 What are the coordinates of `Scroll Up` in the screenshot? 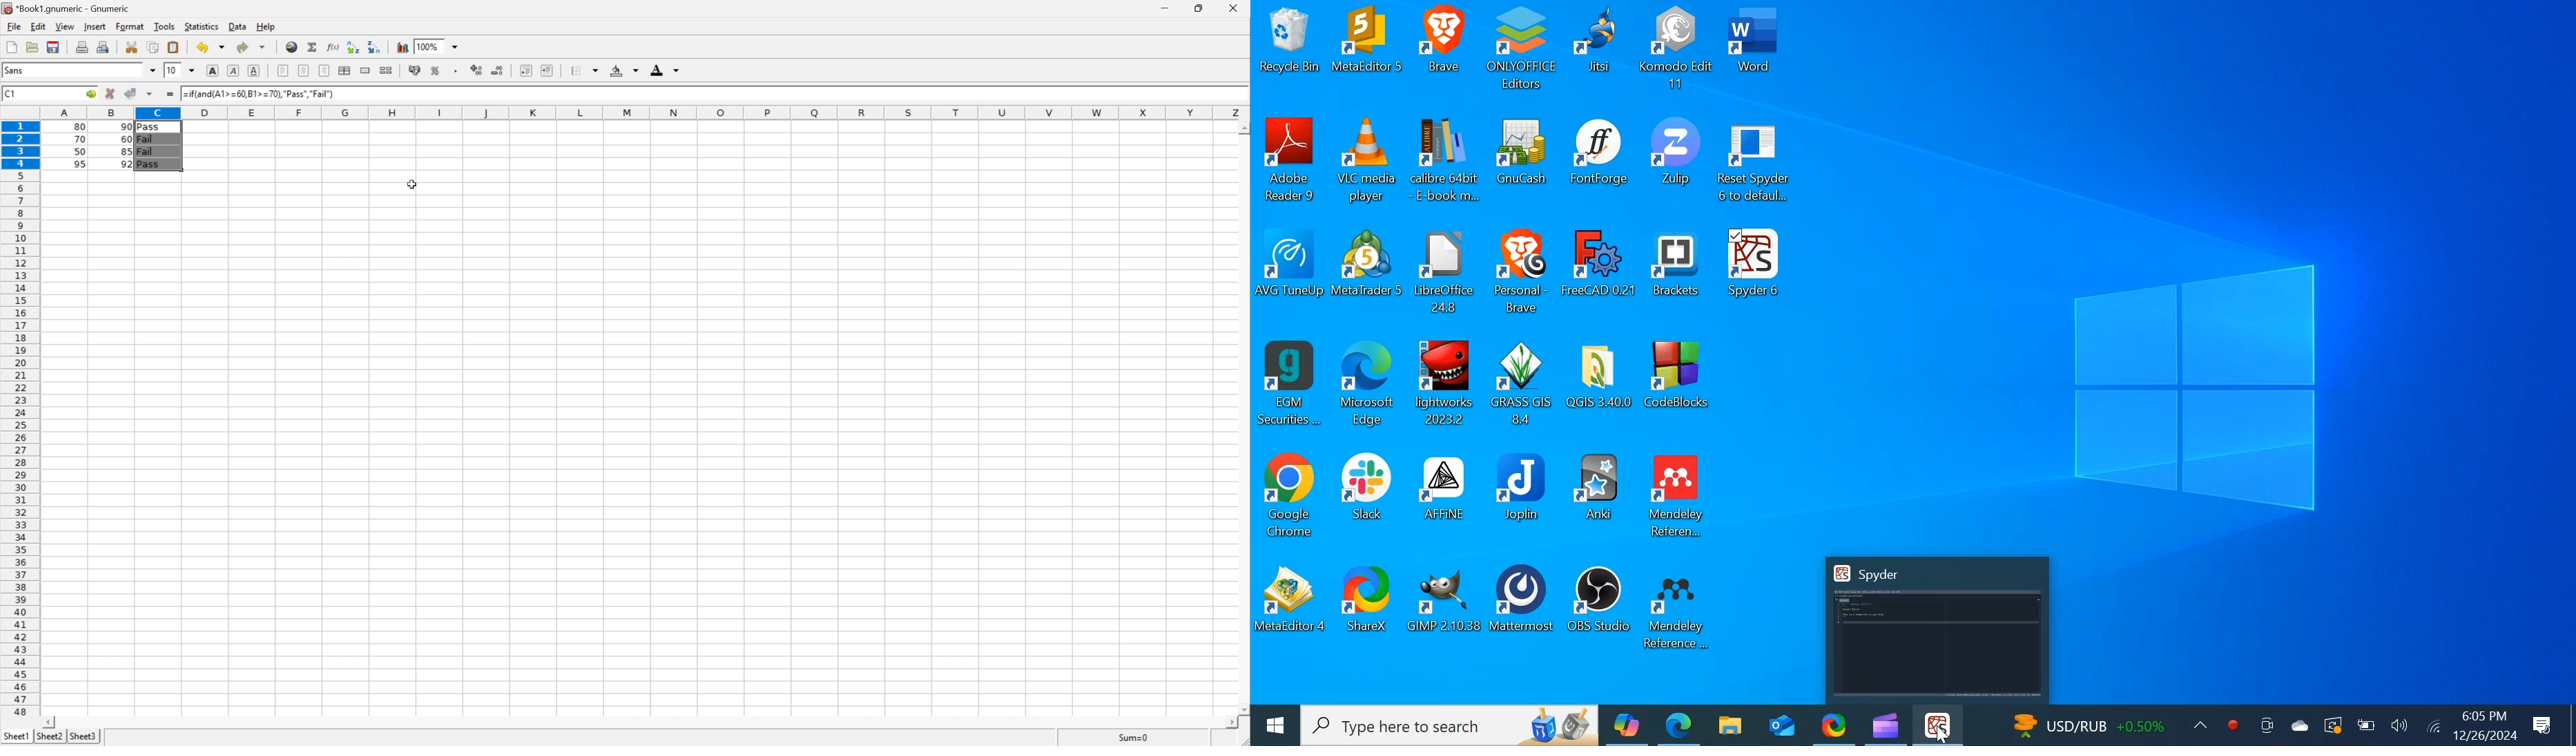 It's located at (1243, 129).